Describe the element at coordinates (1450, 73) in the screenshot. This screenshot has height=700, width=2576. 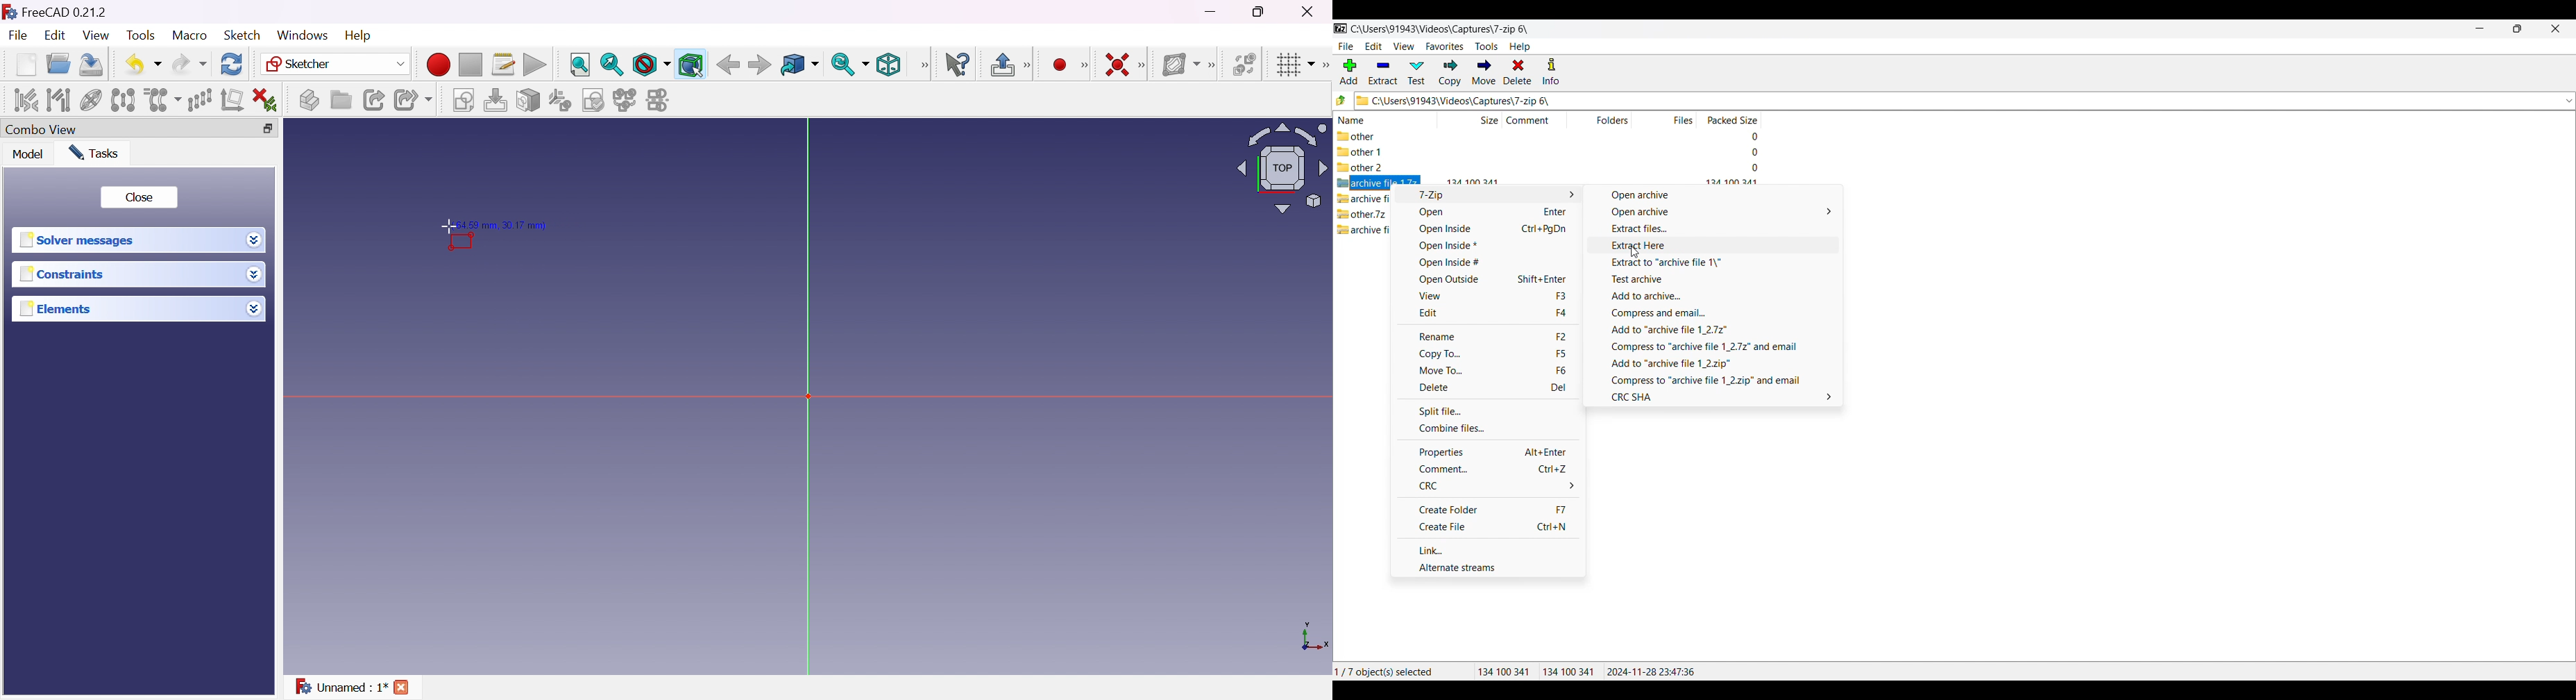
I see `Copy` at that location.